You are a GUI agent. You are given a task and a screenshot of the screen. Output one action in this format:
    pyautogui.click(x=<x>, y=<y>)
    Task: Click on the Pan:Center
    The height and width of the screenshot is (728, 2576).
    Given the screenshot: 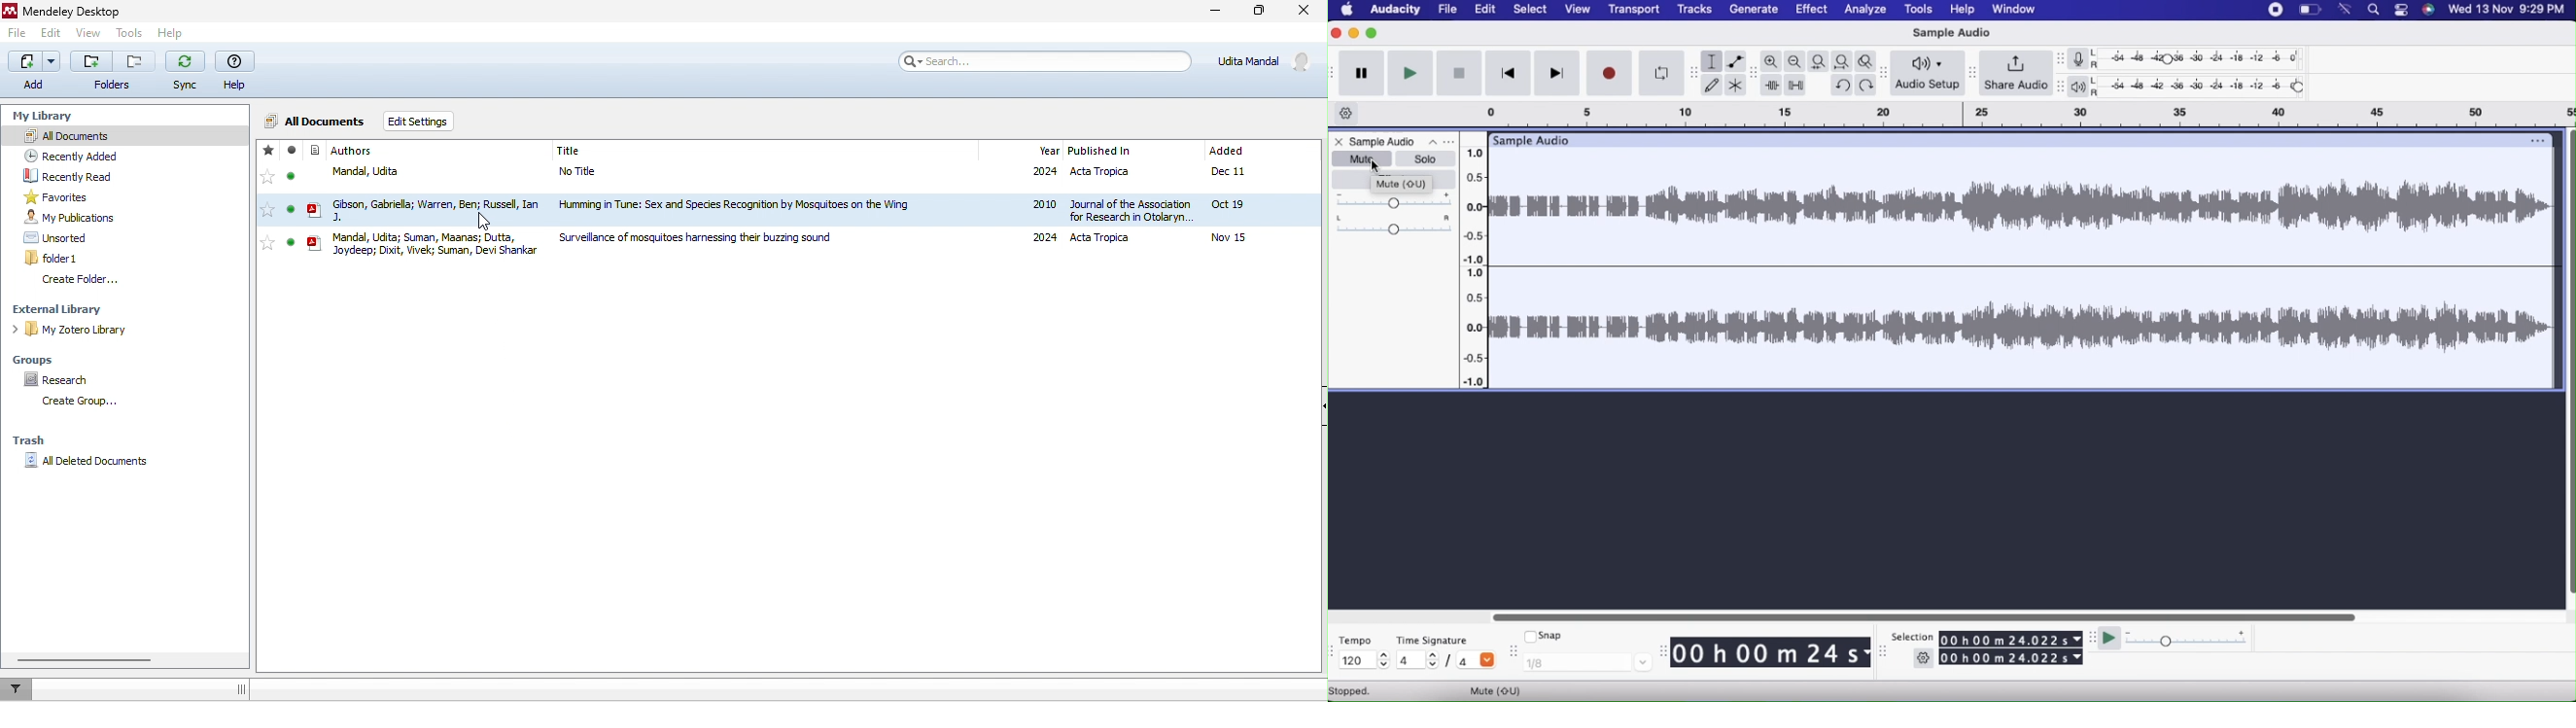 What is the action you would take?
    pyautogui.click(x=1395, y=225)
    